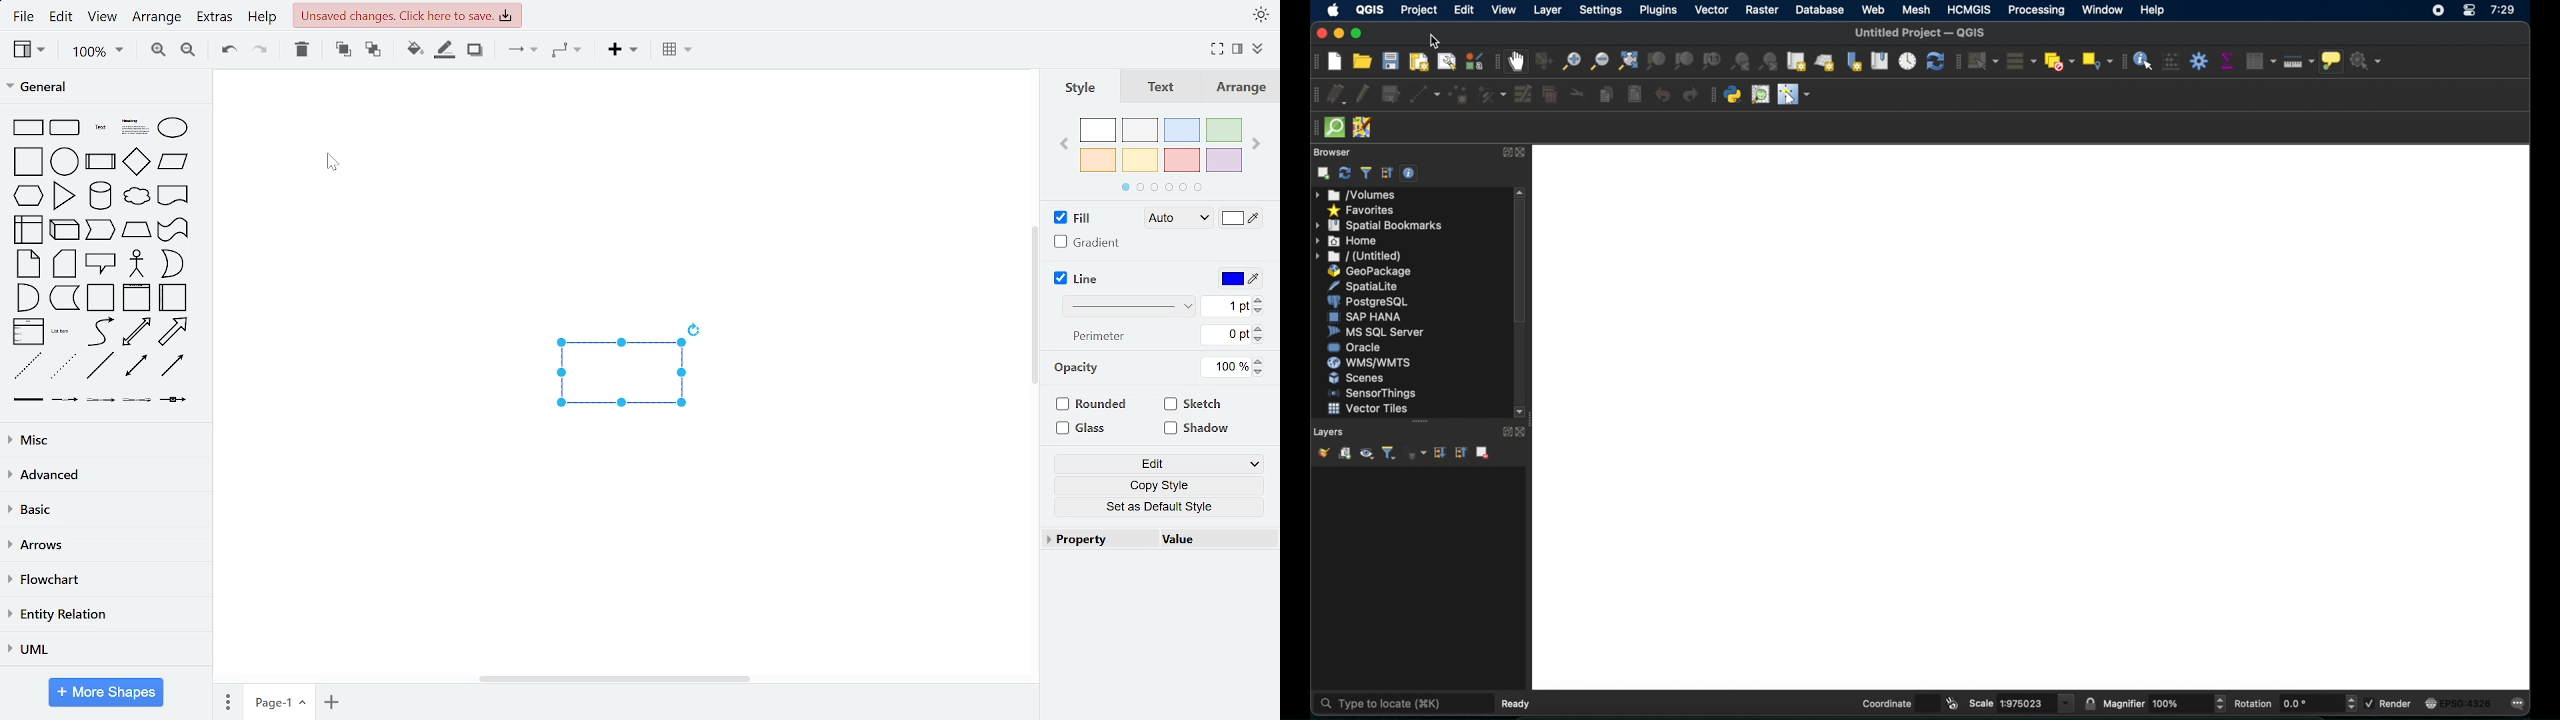  Describe the element at coordinates (1259, 311) in the screenshot. I see `decrease line width` at that location.